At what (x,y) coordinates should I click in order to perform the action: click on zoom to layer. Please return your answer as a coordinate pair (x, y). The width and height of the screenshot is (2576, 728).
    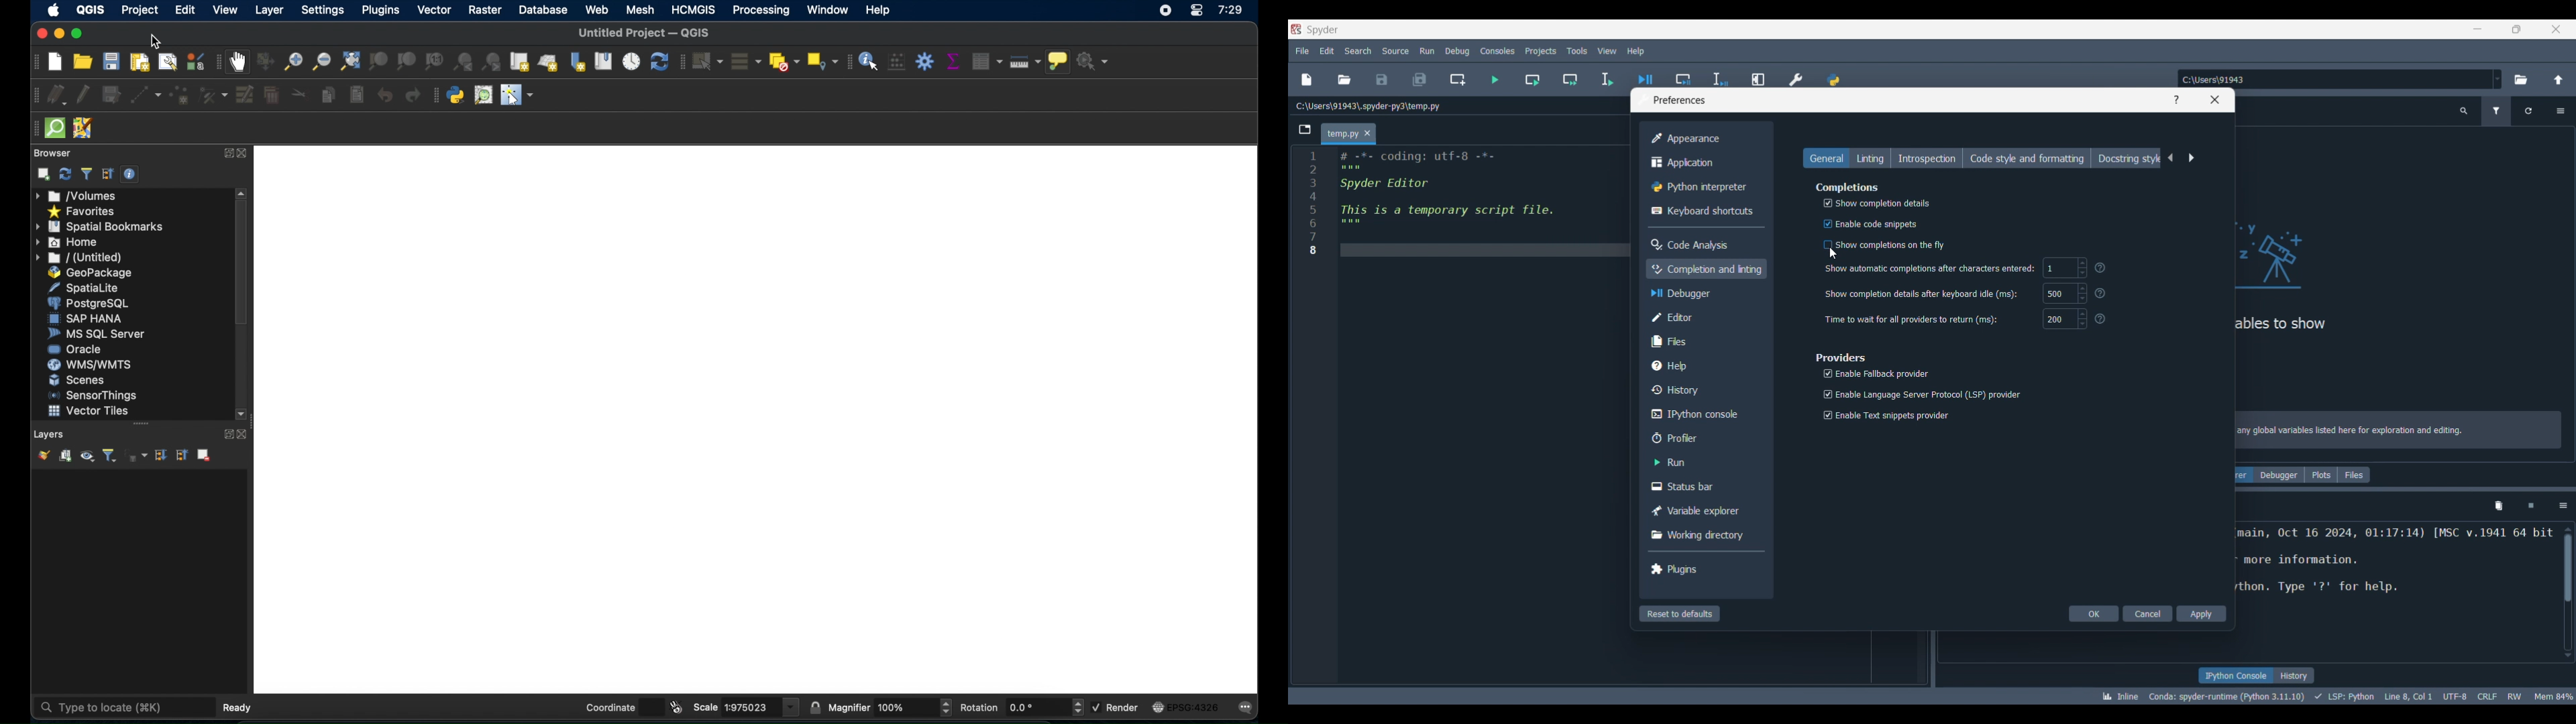
    Looking at the image, I should click on (406, 61).